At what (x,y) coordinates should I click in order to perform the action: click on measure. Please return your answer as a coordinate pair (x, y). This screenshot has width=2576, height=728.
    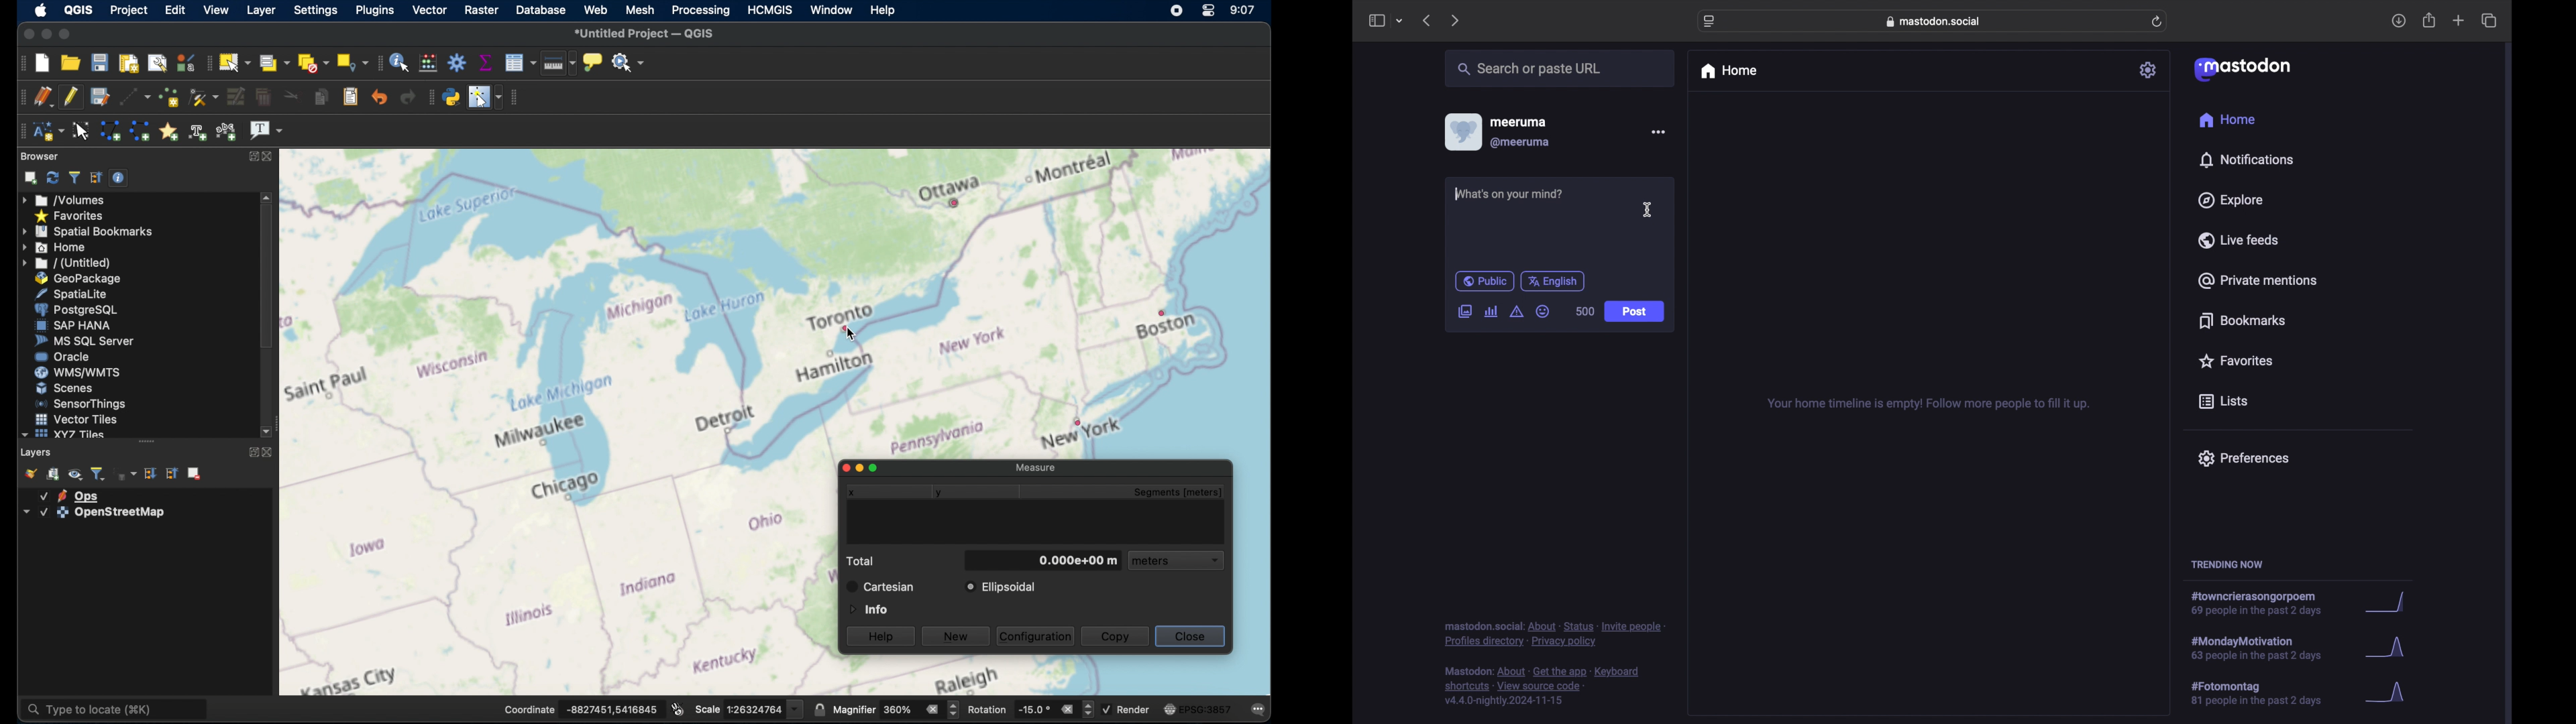
    Looking at the image, I should click on (1033, 466).